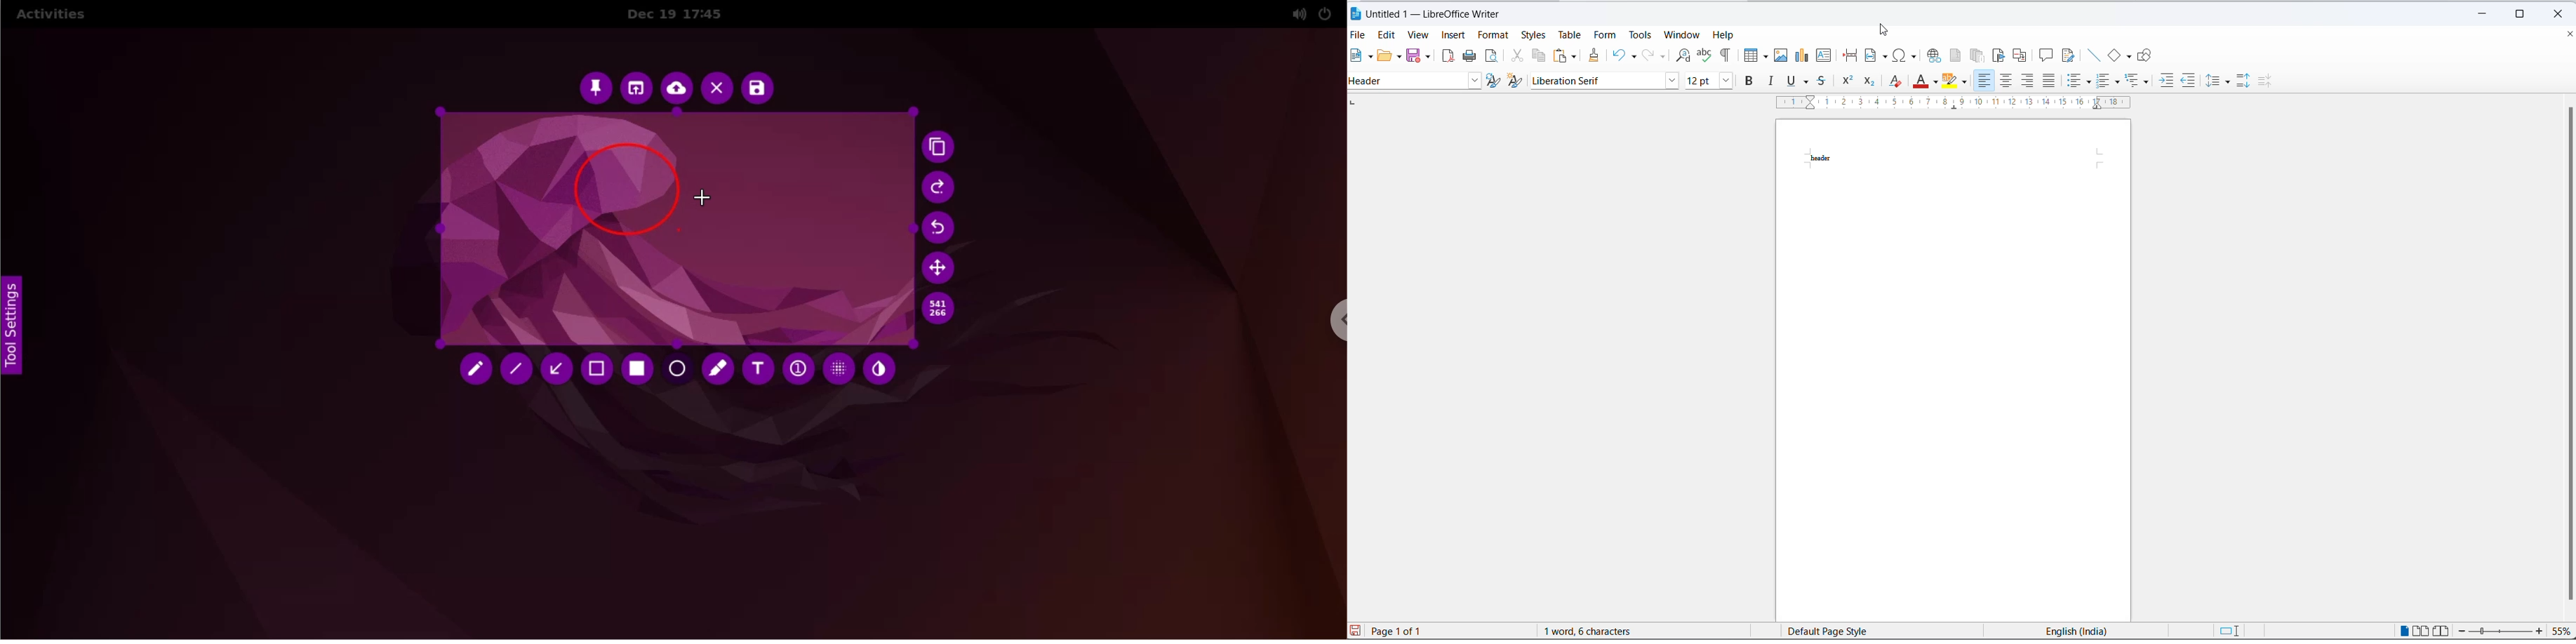 The height and width of the screenshot is (644, 2576). Describe the element at coordinates (879, 370) in the screenshot. I see `inverter tool` at that location.